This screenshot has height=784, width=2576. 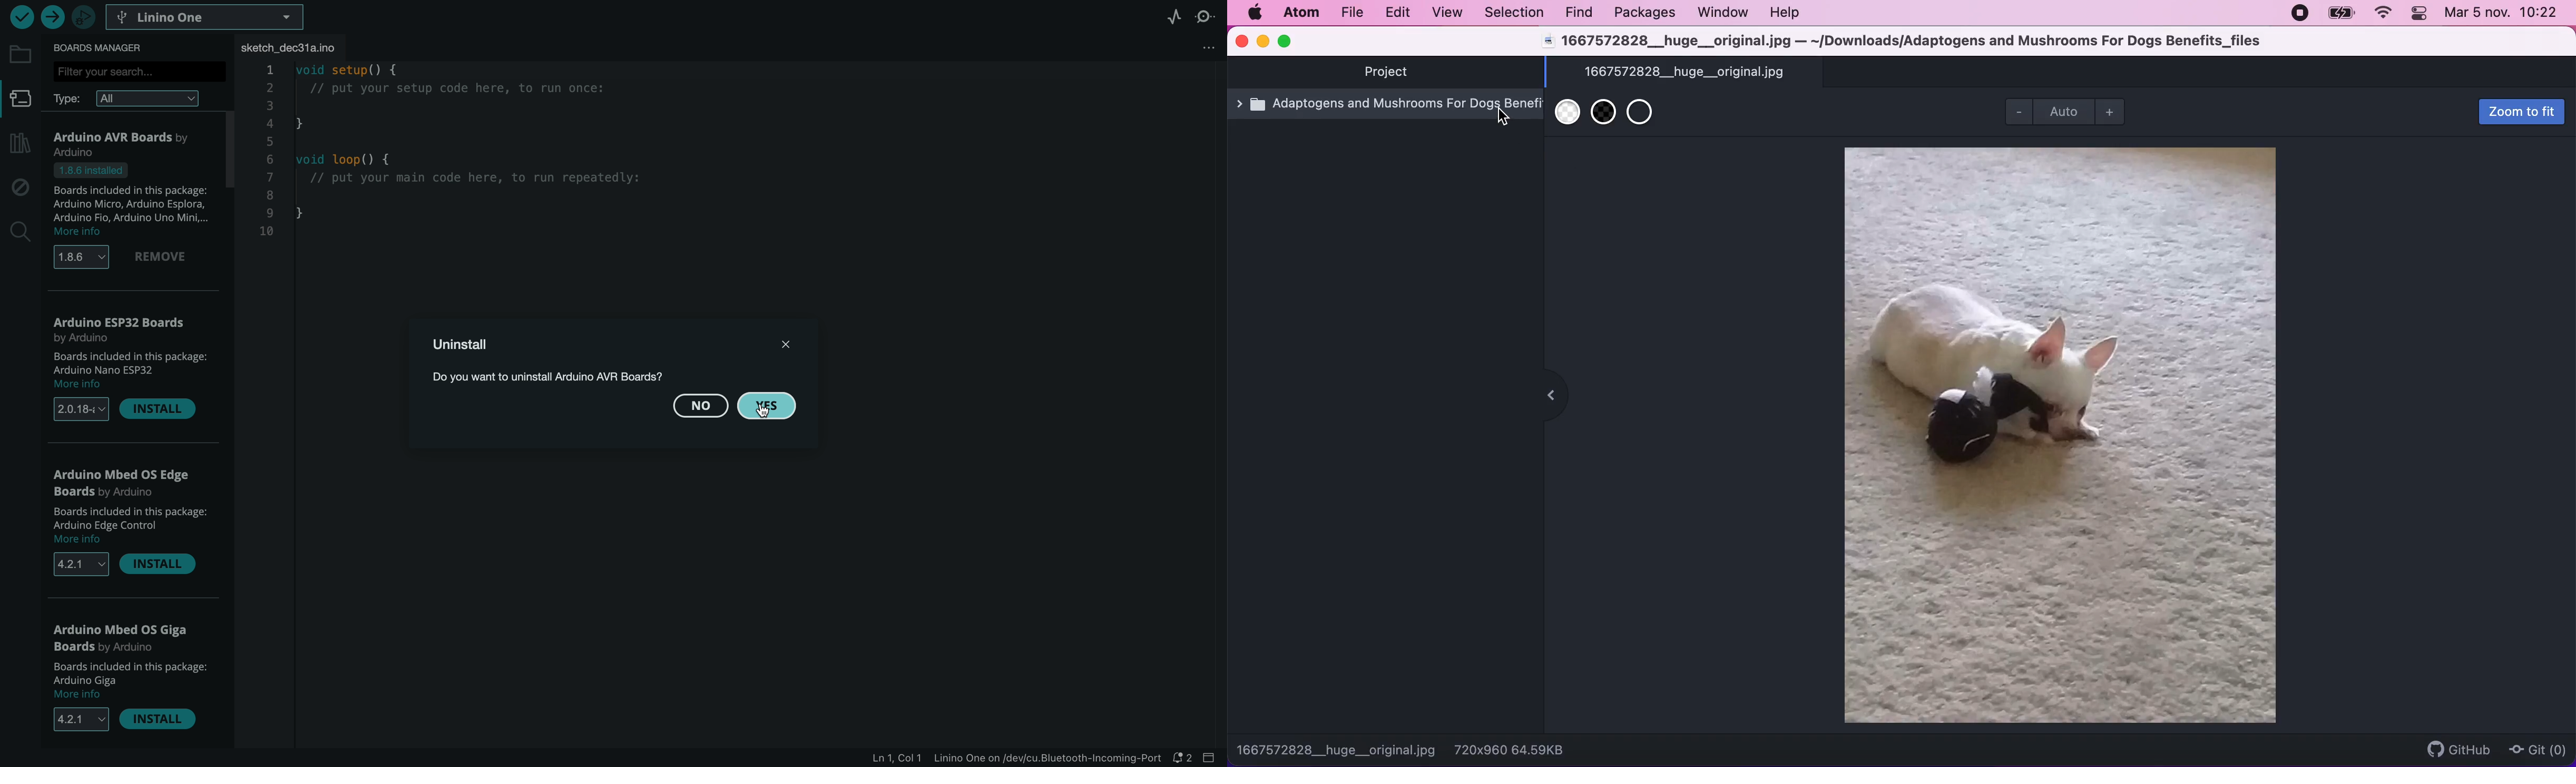 What do you see at coordinates (1580, 13) in the screenshot?
I see `find` at bounding box center [1580, 13].